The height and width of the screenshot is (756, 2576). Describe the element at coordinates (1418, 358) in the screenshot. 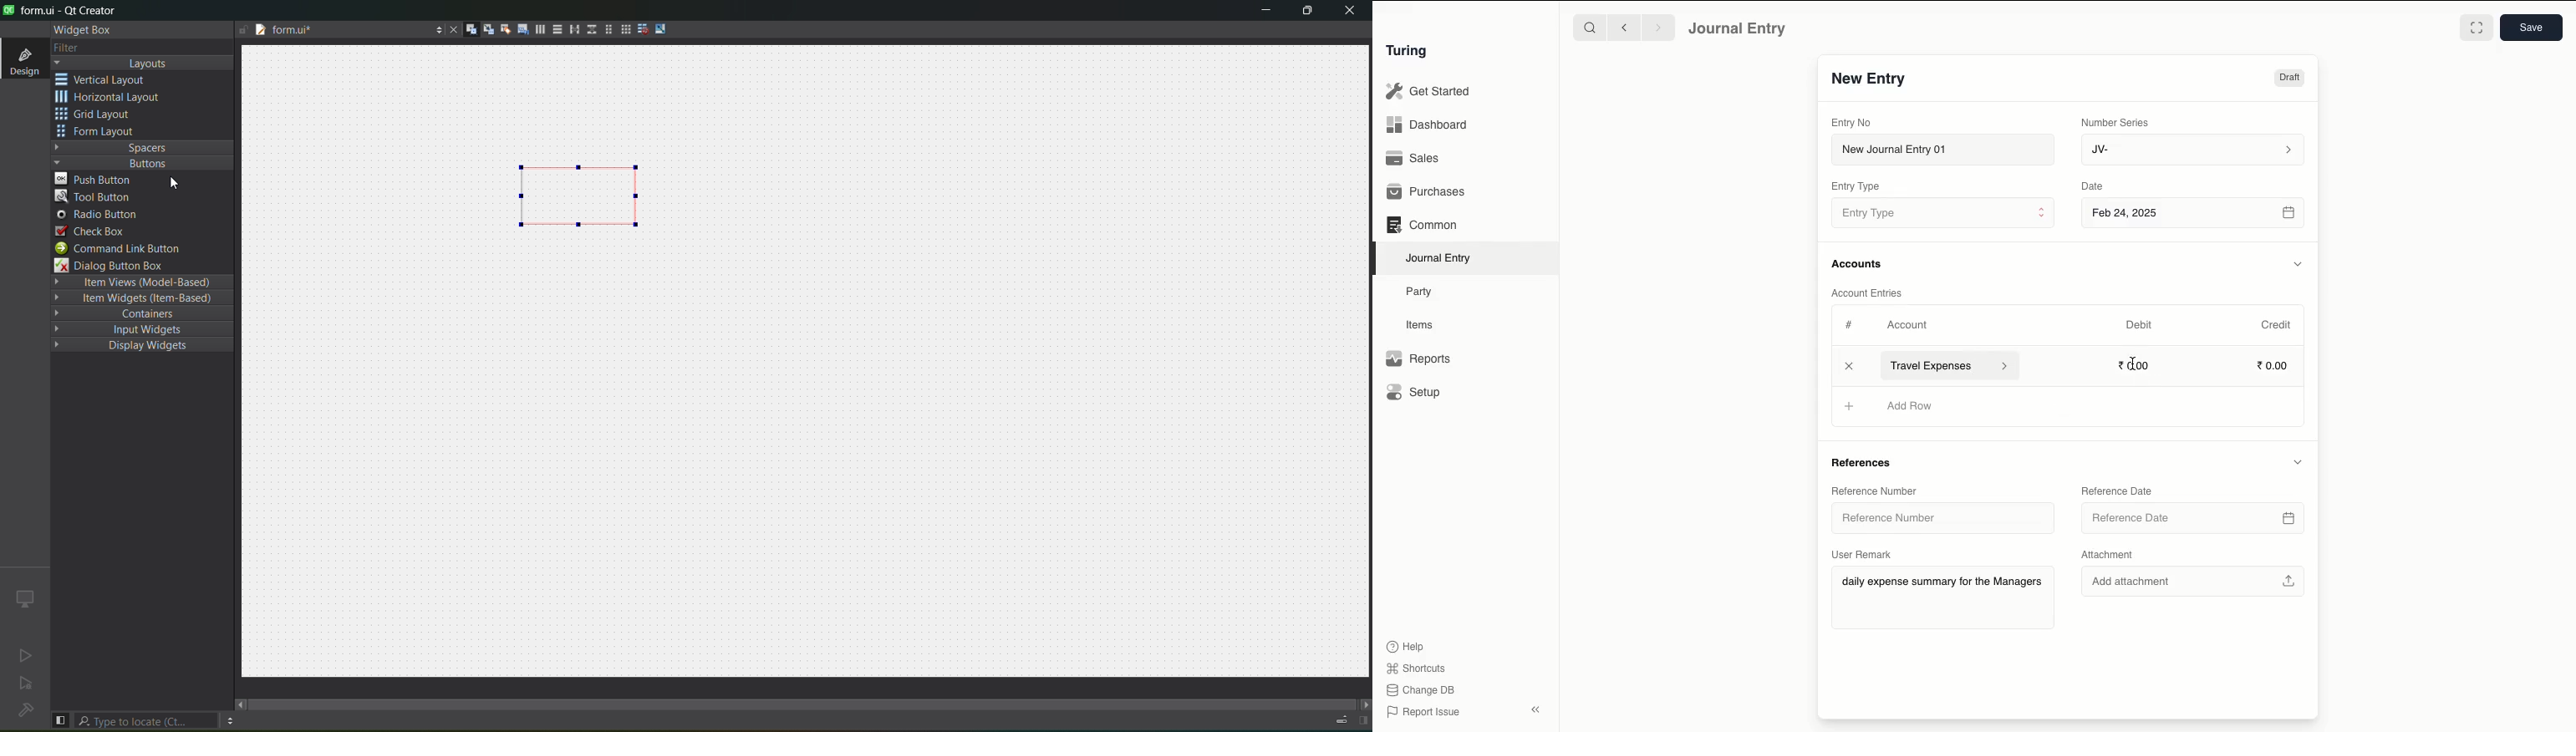

I see `Reports` at that location.